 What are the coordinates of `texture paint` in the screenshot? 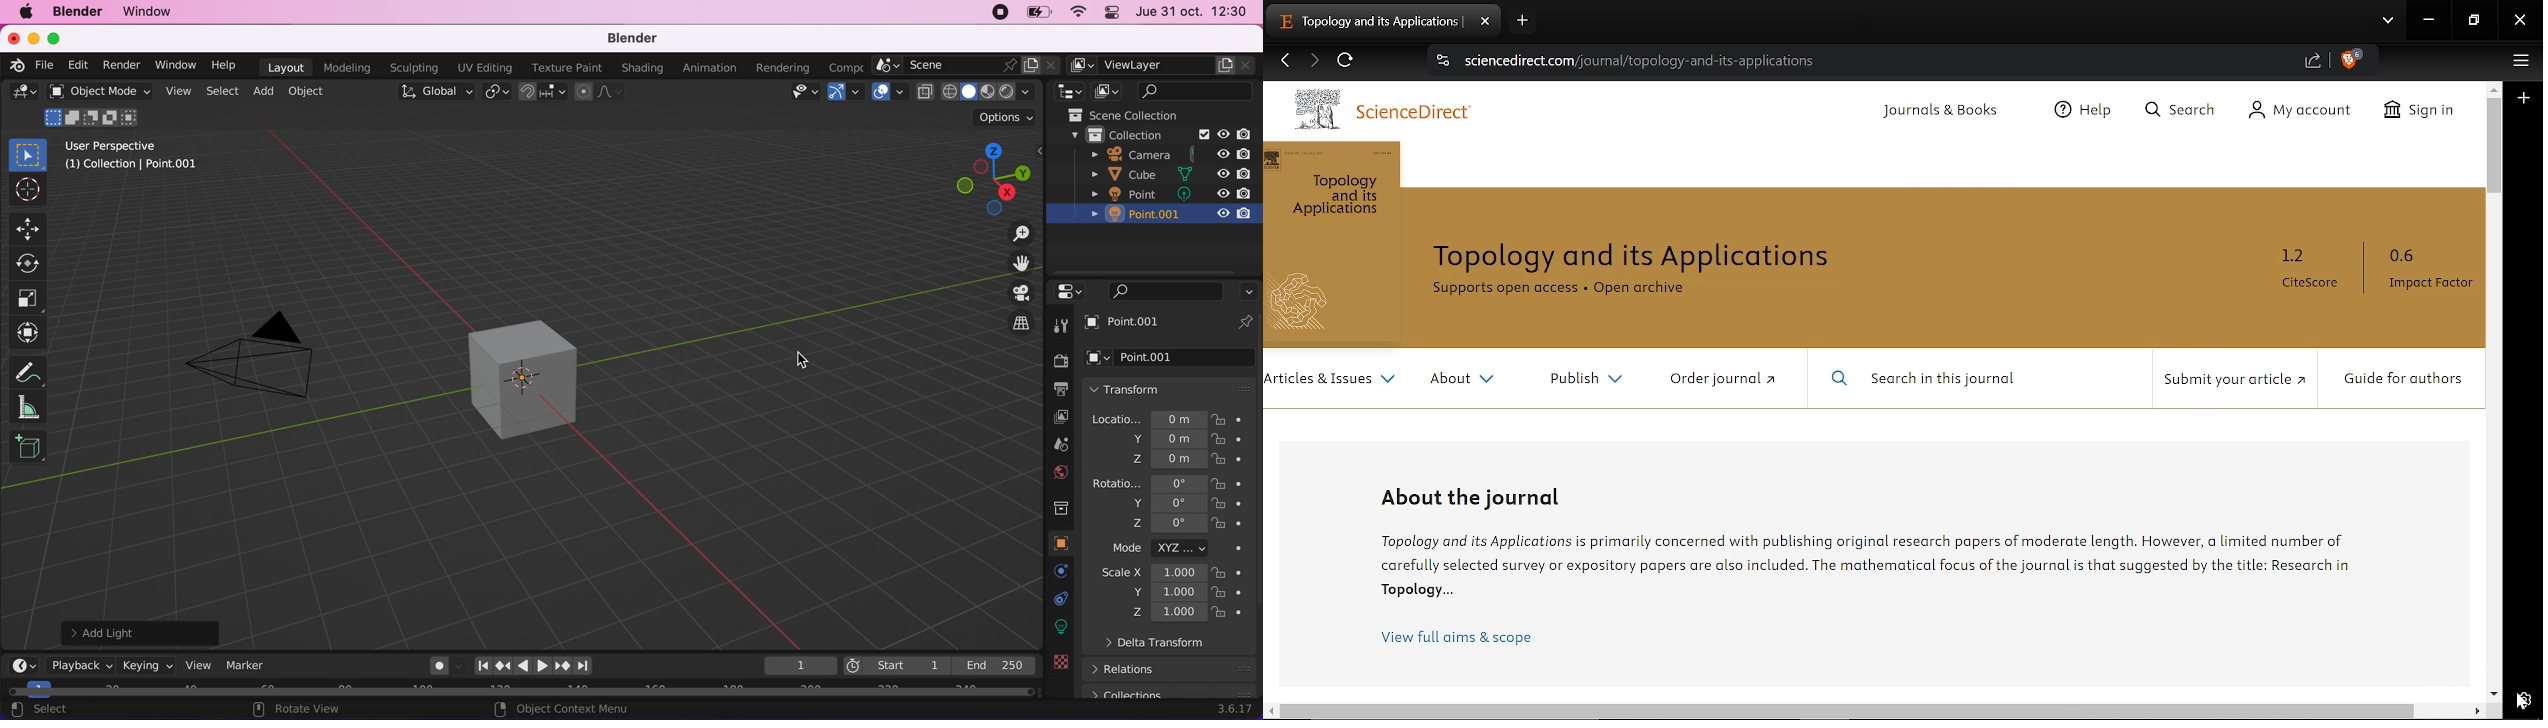 It's located at (568, 67).